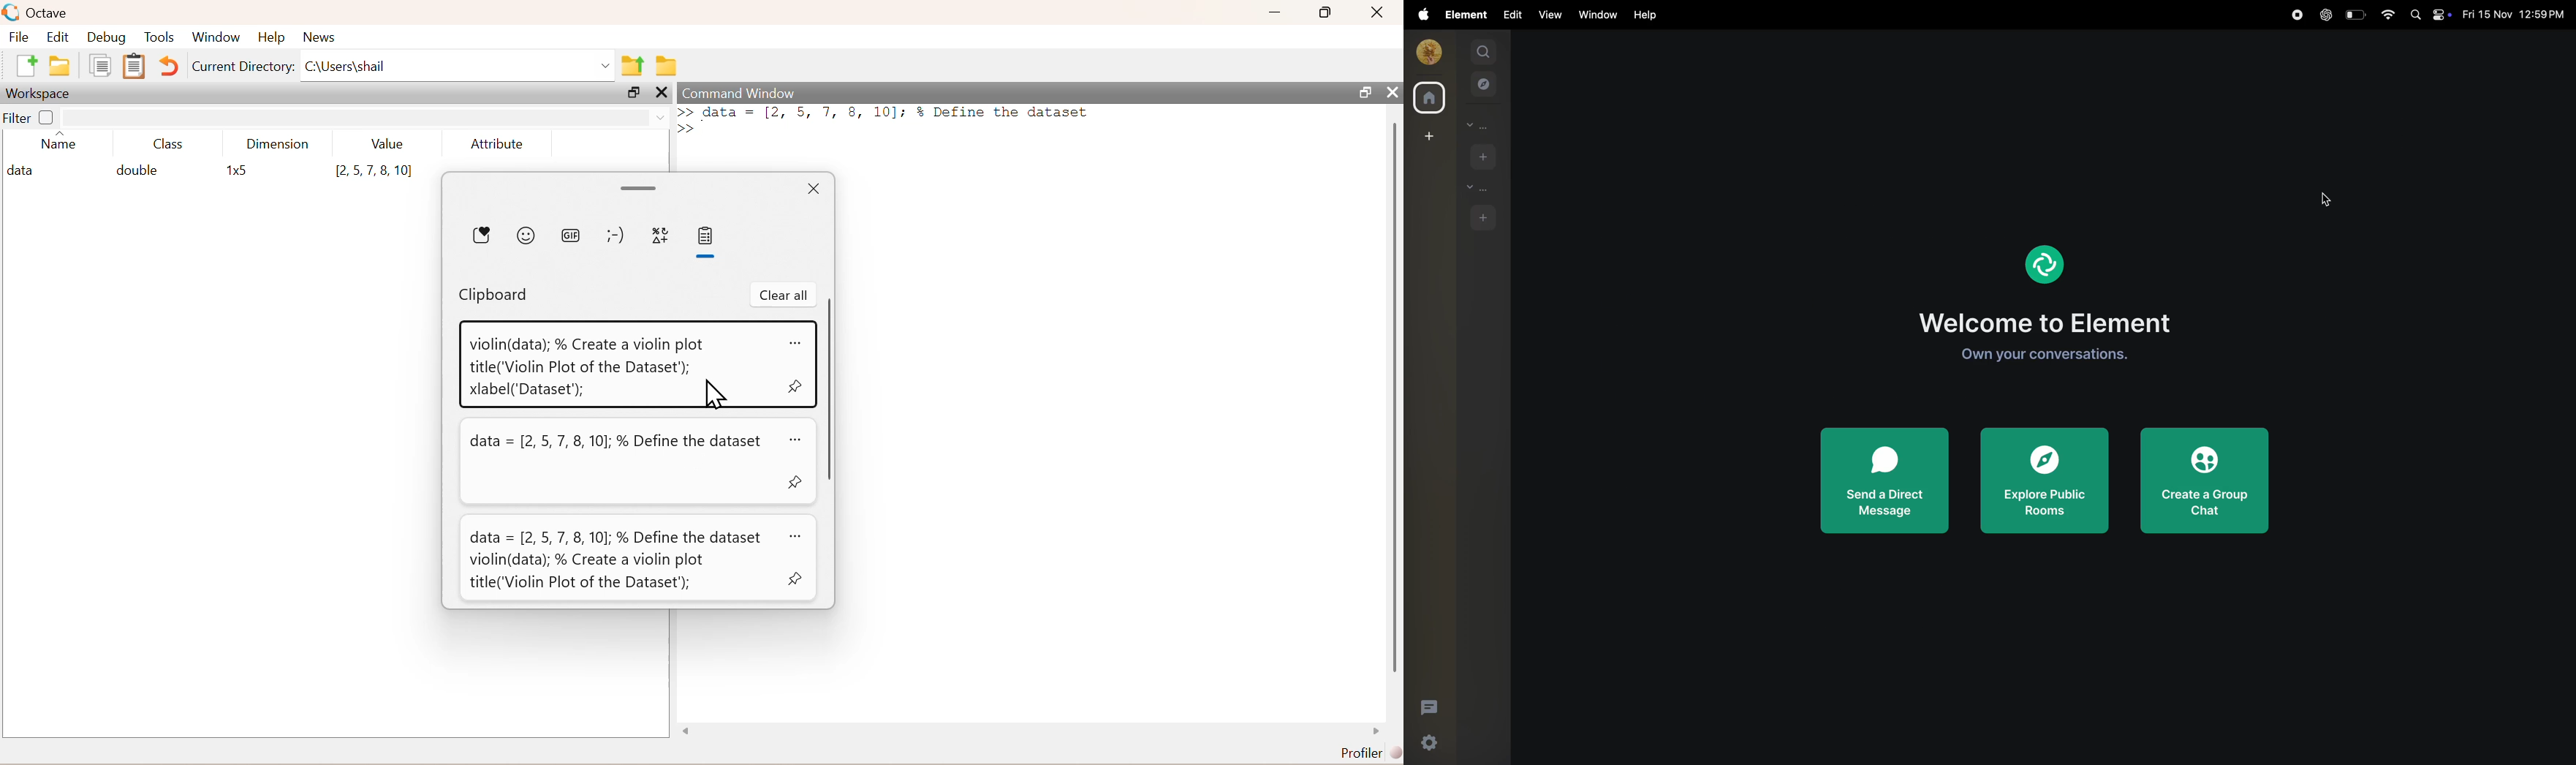 The width and height of the screenshot is (2576, 784). What do you see at coordinates (1422, 14) in the screenshot?
I see `apple menu` at bounding box center [1422, 14].